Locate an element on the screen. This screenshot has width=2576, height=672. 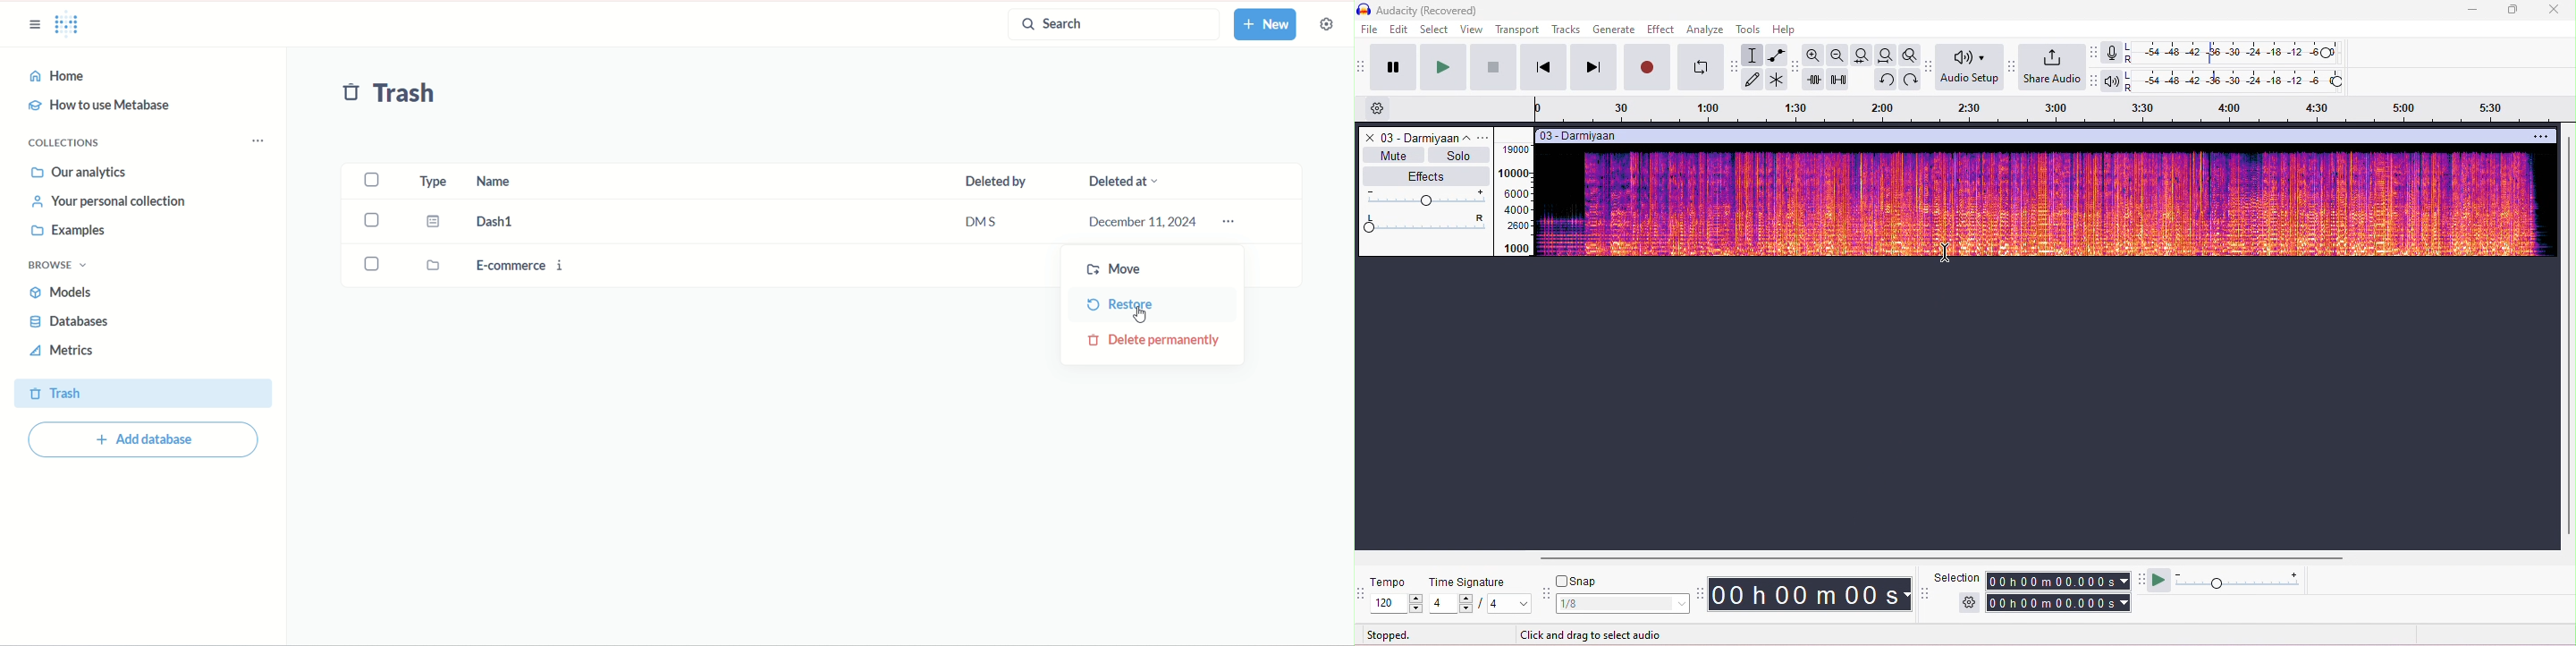
select is located at coordinates (1435, 29).